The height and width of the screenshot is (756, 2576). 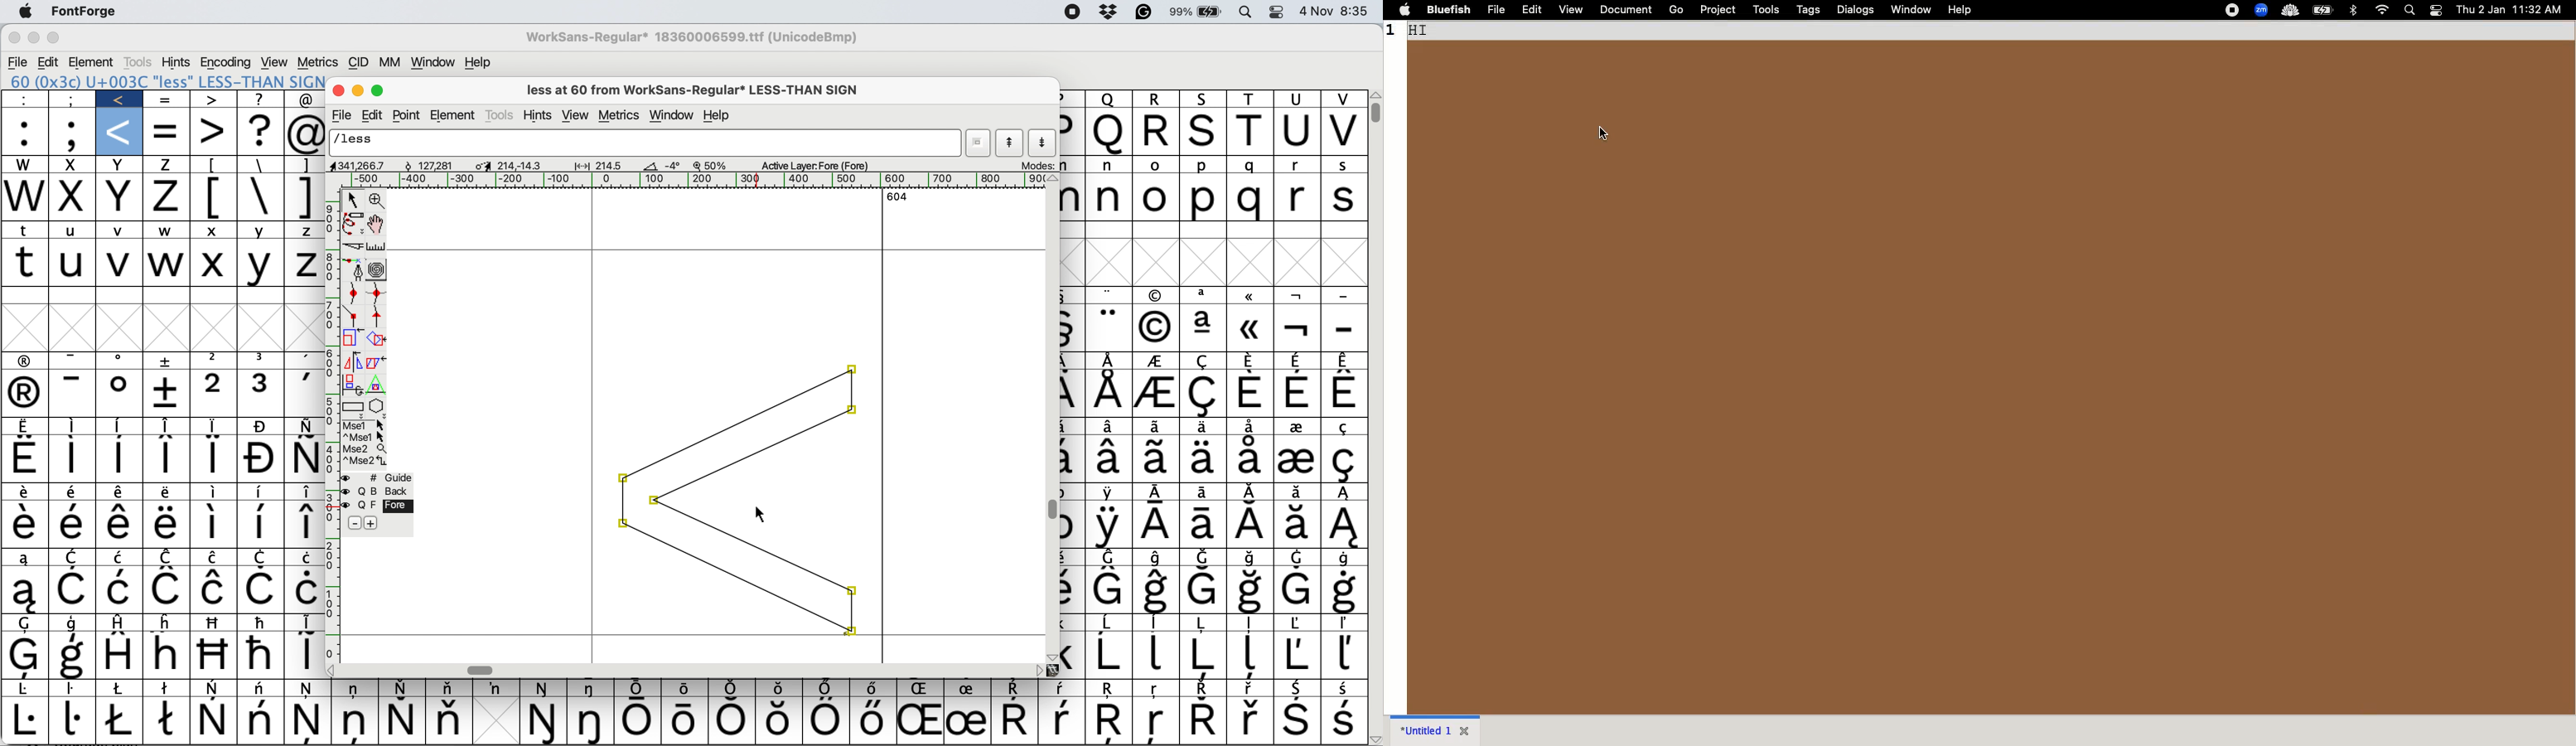 What do you see at coordinates (27, 395) in the screenshot?
I see `Symbol` at bounding box center [27, 395].